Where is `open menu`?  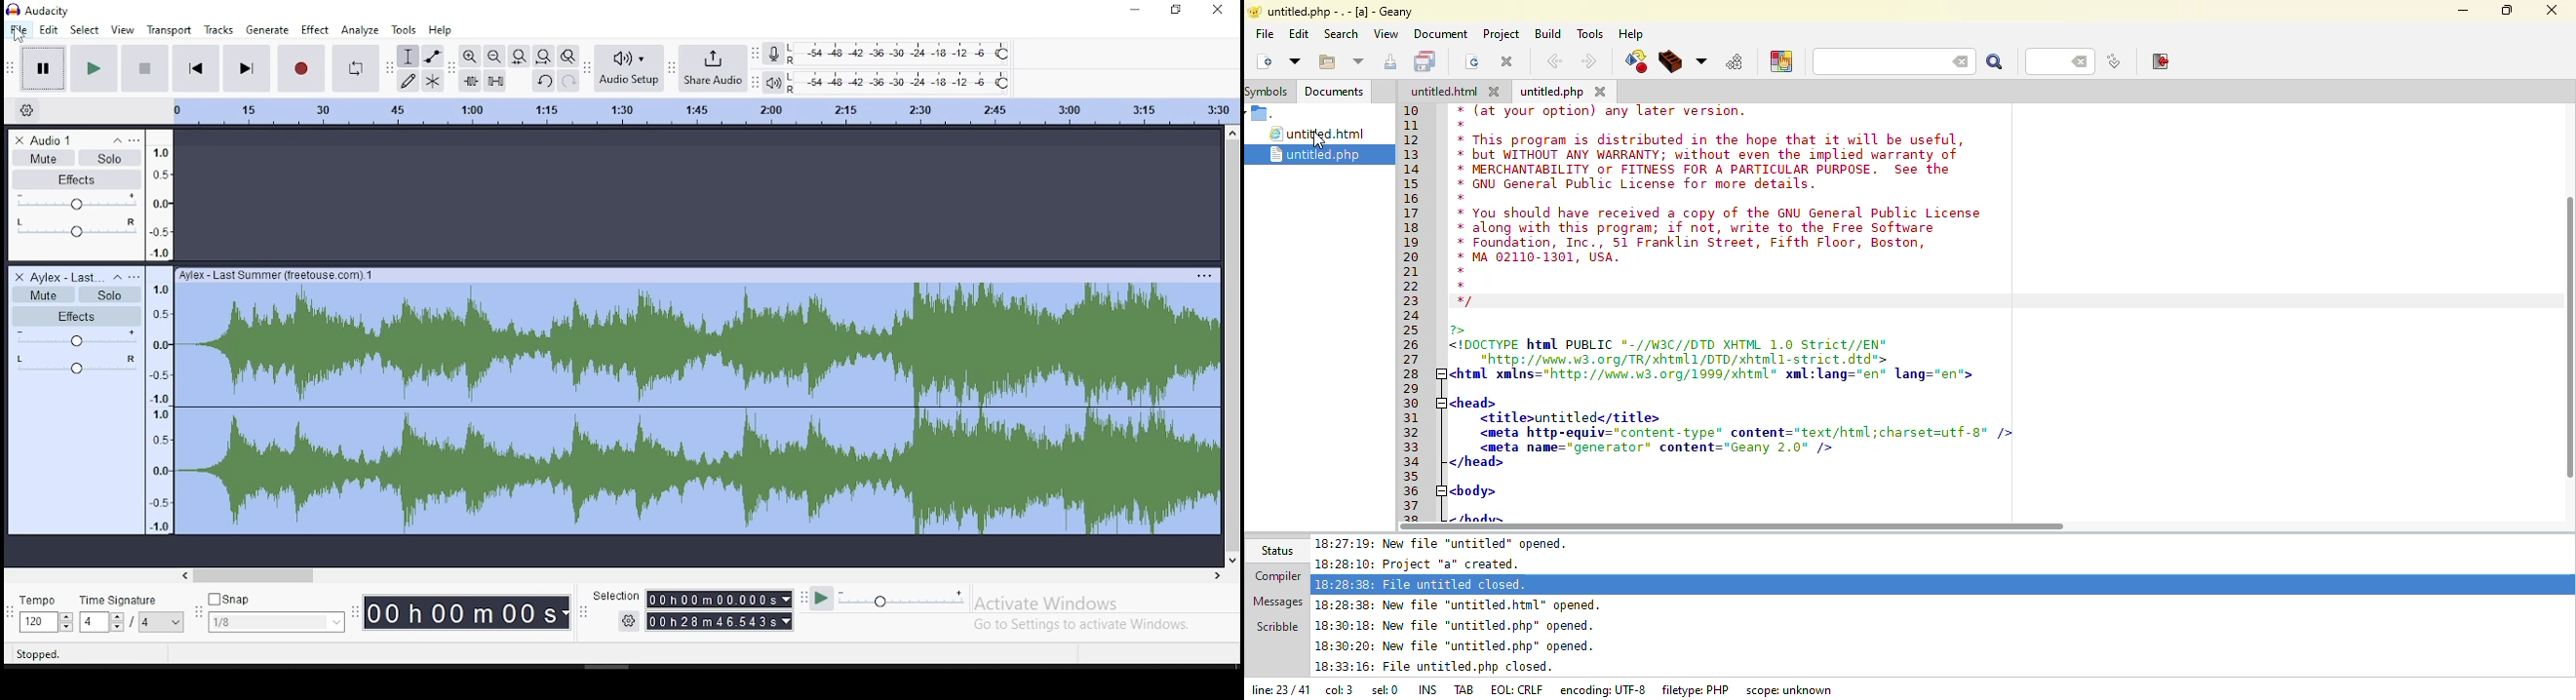 open menu is located at coordinates (136, 140).